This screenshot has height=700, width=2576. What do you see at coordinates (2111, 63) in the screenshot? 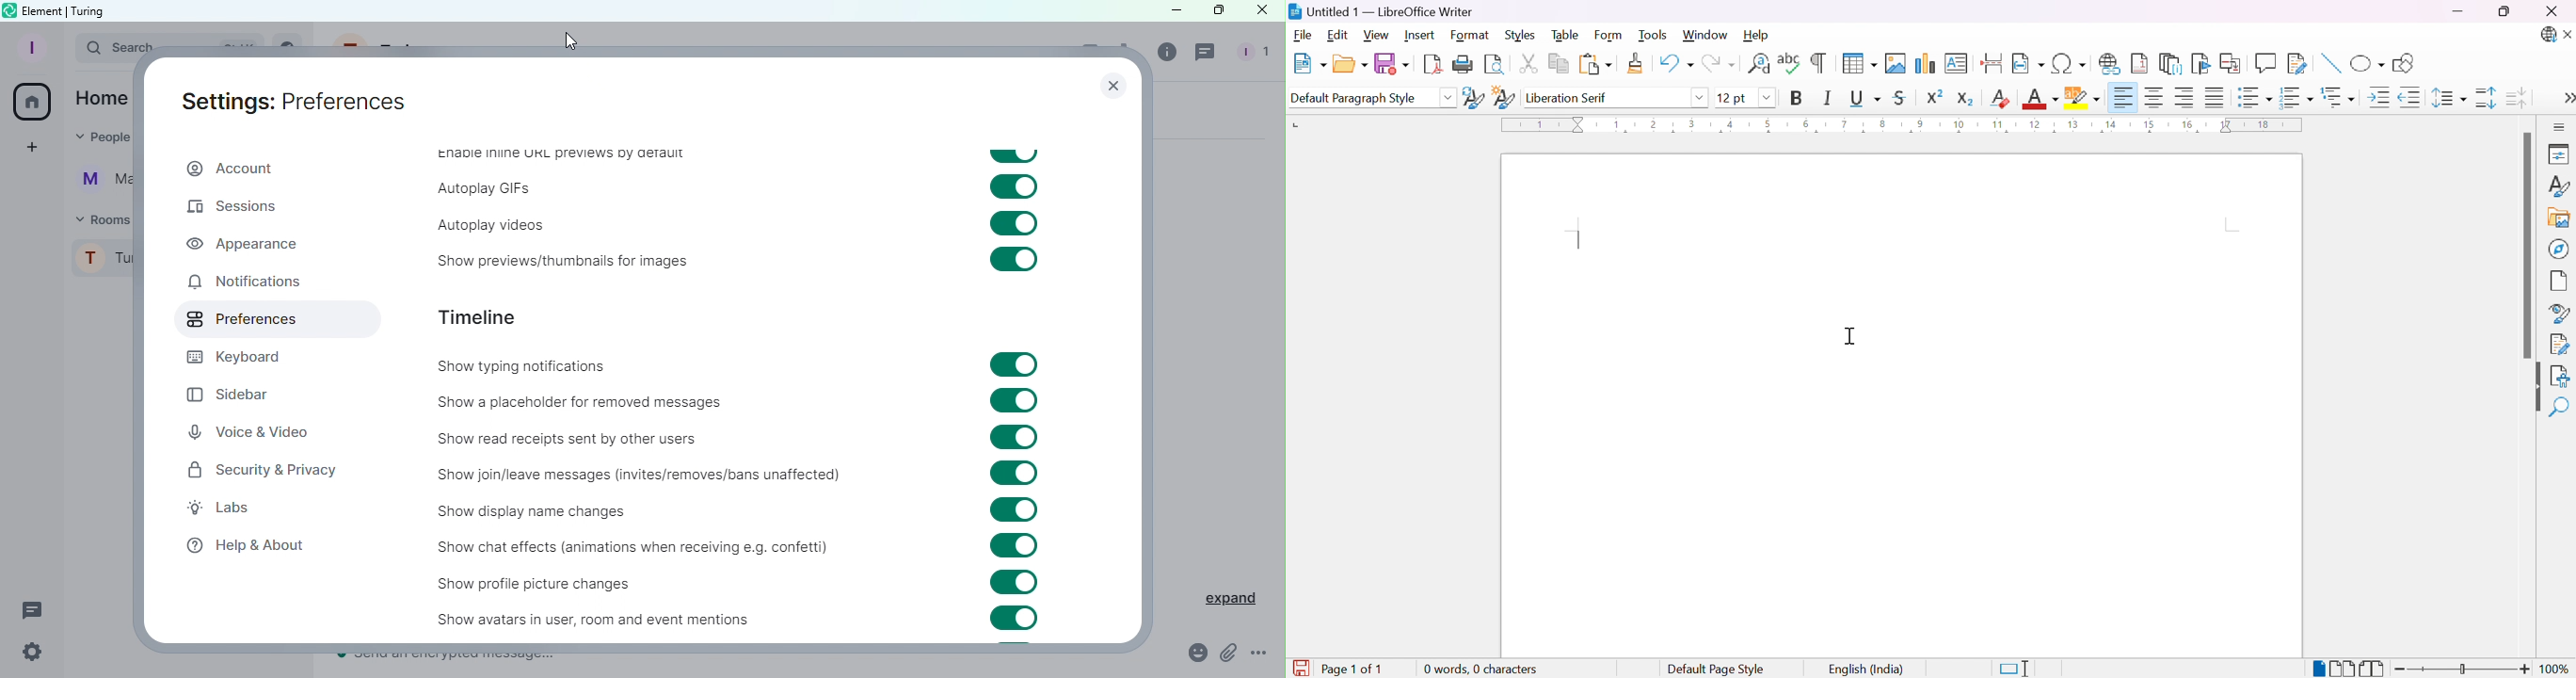
I see `Insert hyperlink` at bounding box center [2111, 63].